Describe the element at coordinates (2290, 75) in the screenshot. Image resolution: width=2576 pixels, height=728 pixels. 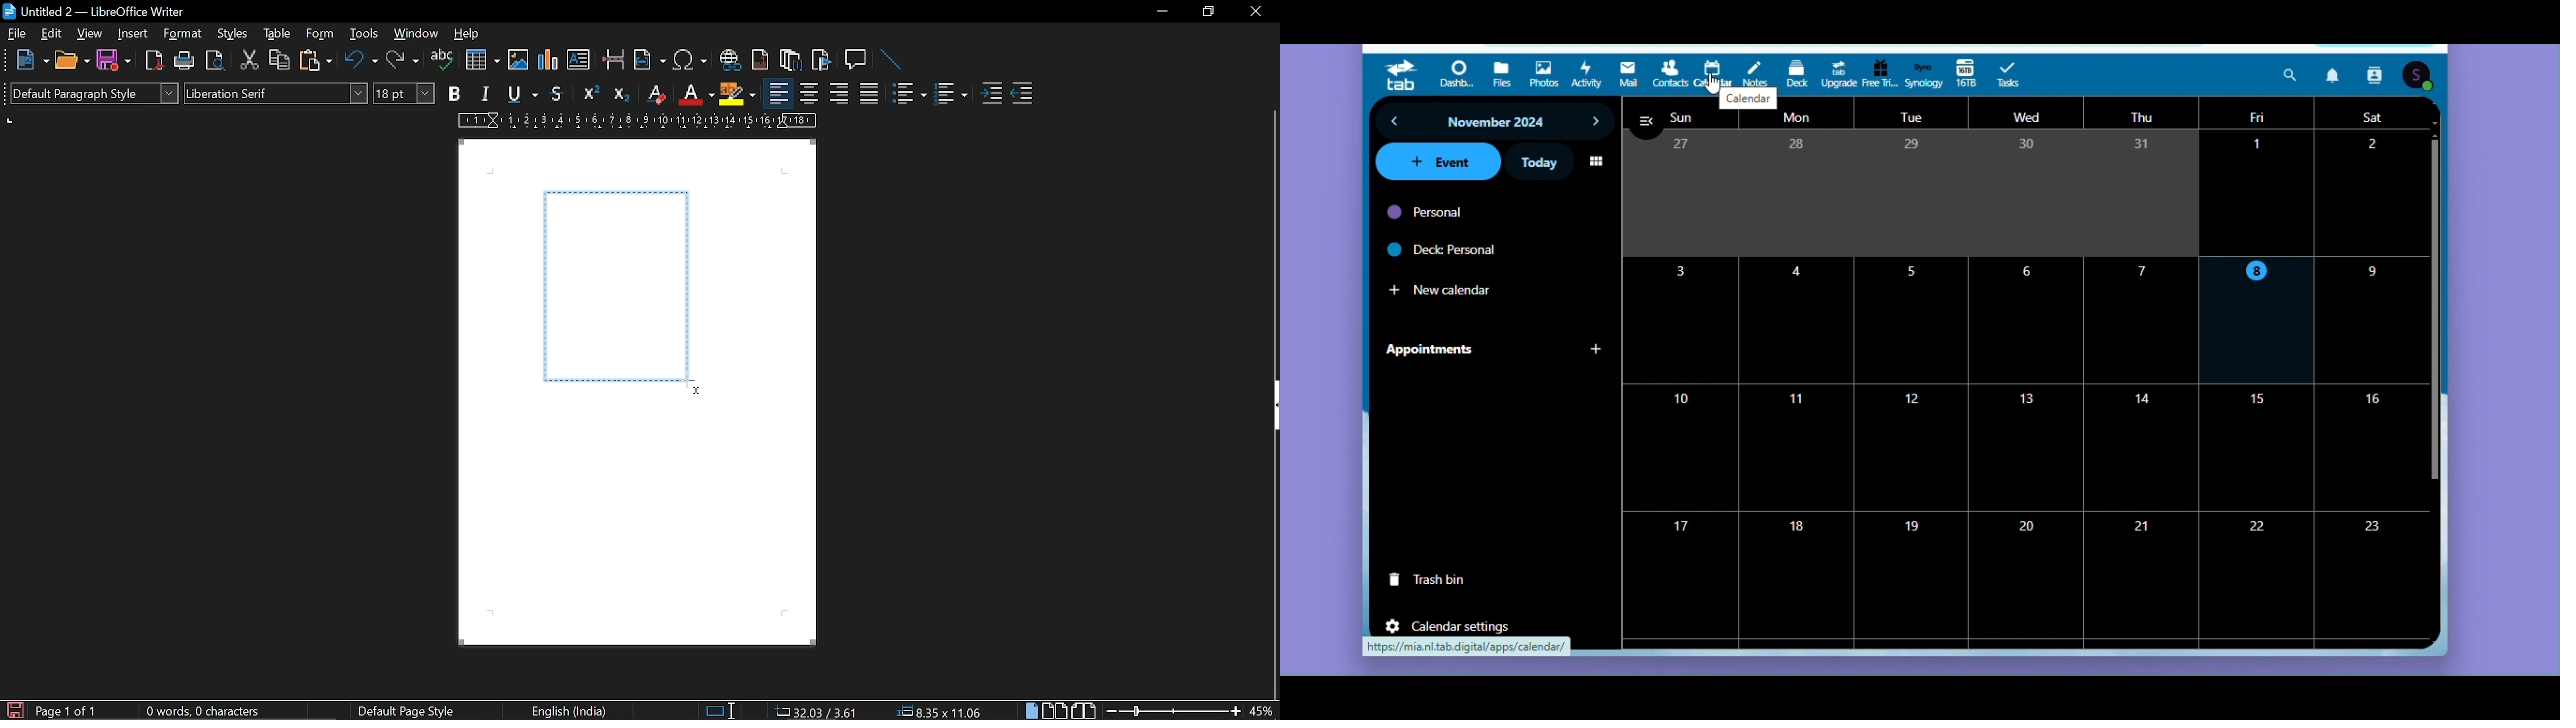
I see `Search` at that location.